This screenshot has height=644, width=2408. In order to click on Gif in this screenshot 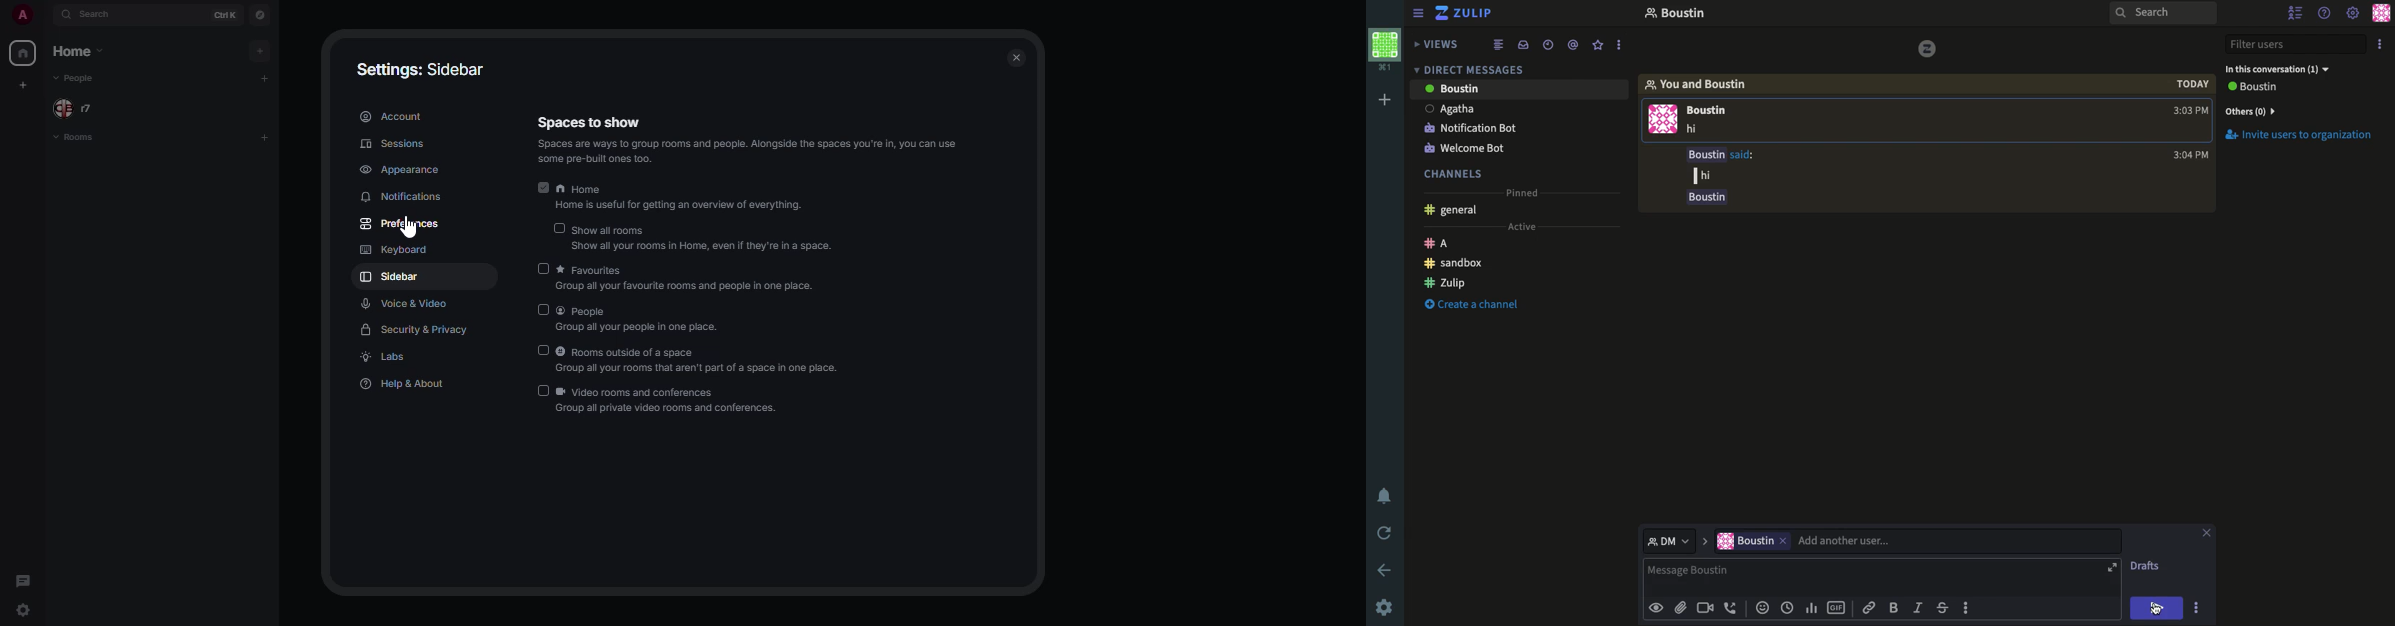, I will do `click(1837, 608)`.